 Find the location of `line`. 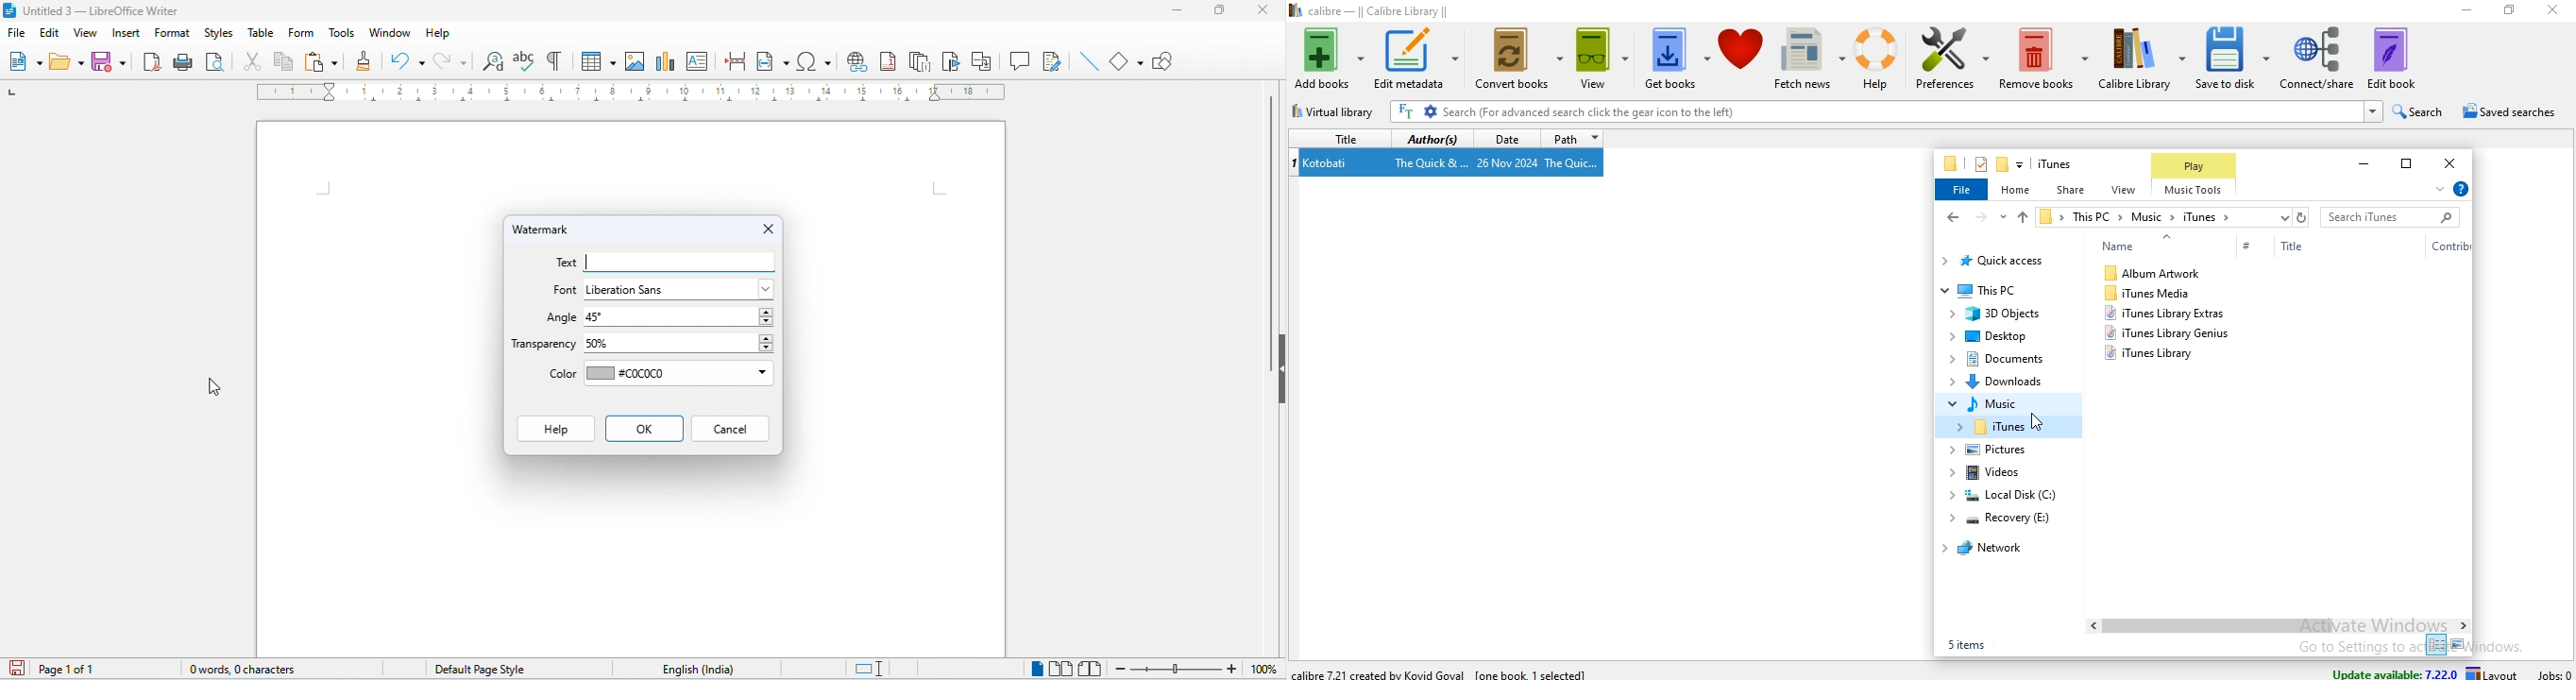

line is located at coordinates (1090, 61).